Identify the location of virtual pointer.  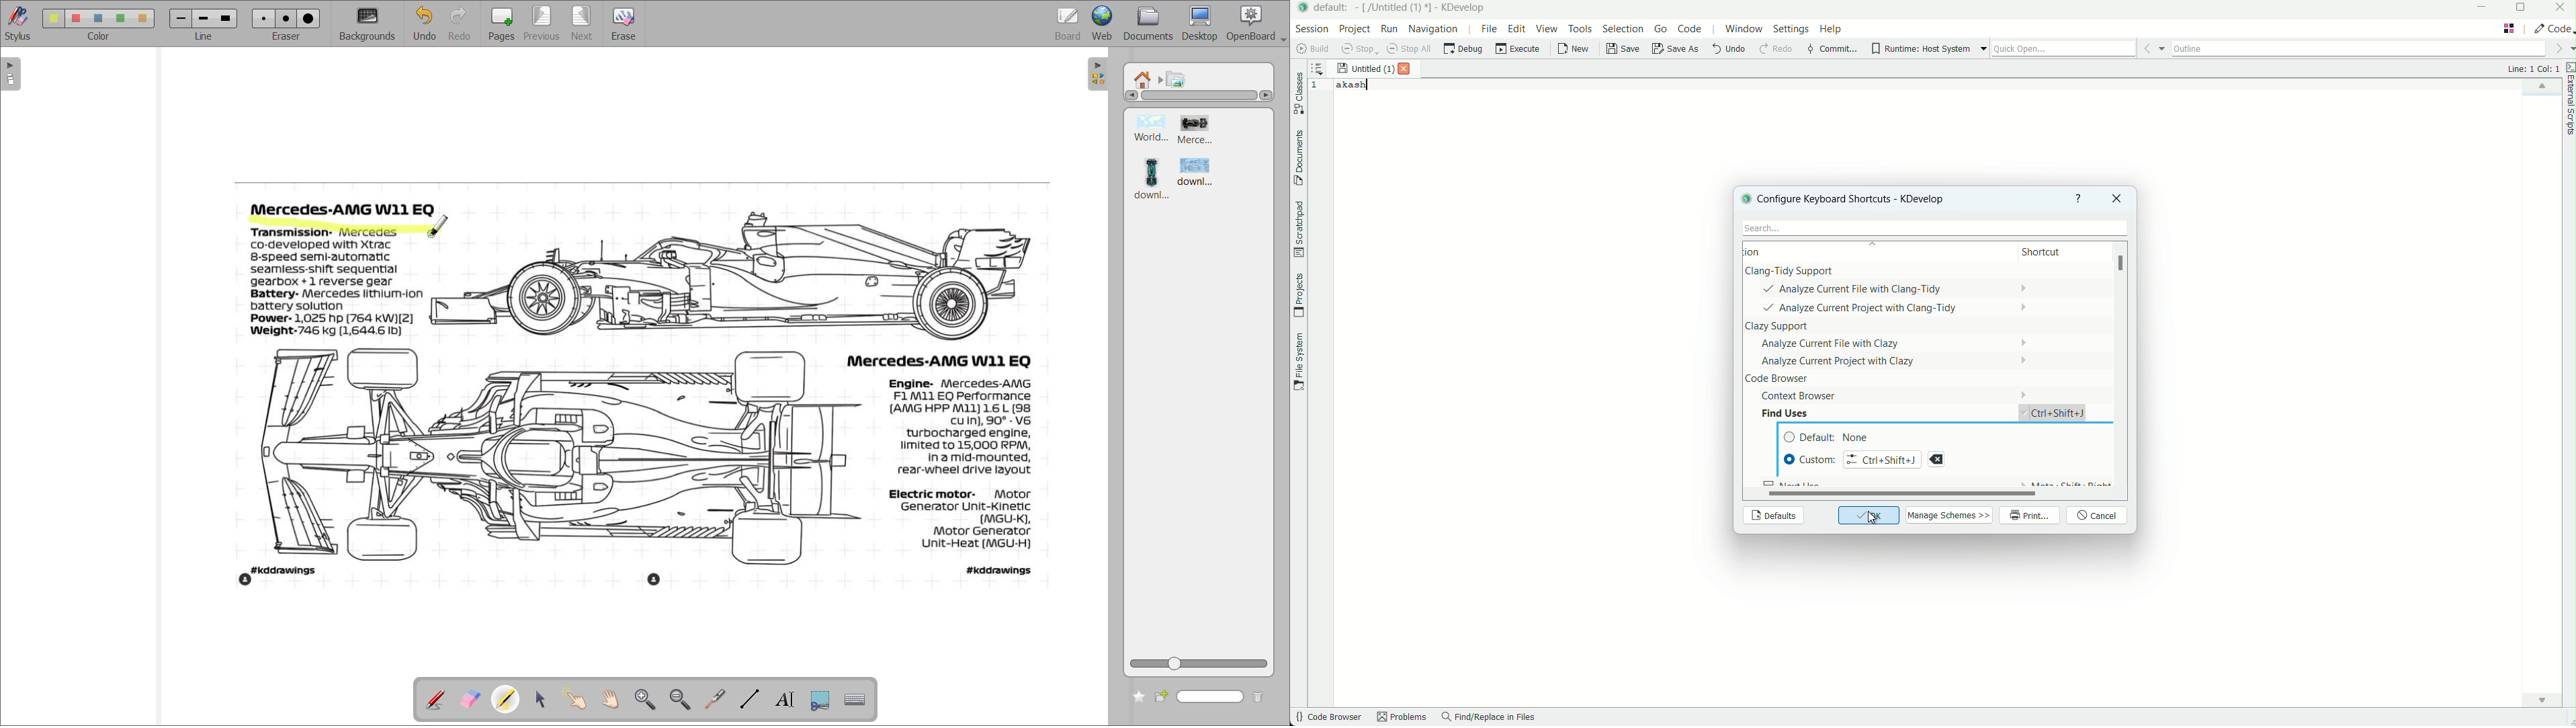
(716, 699).